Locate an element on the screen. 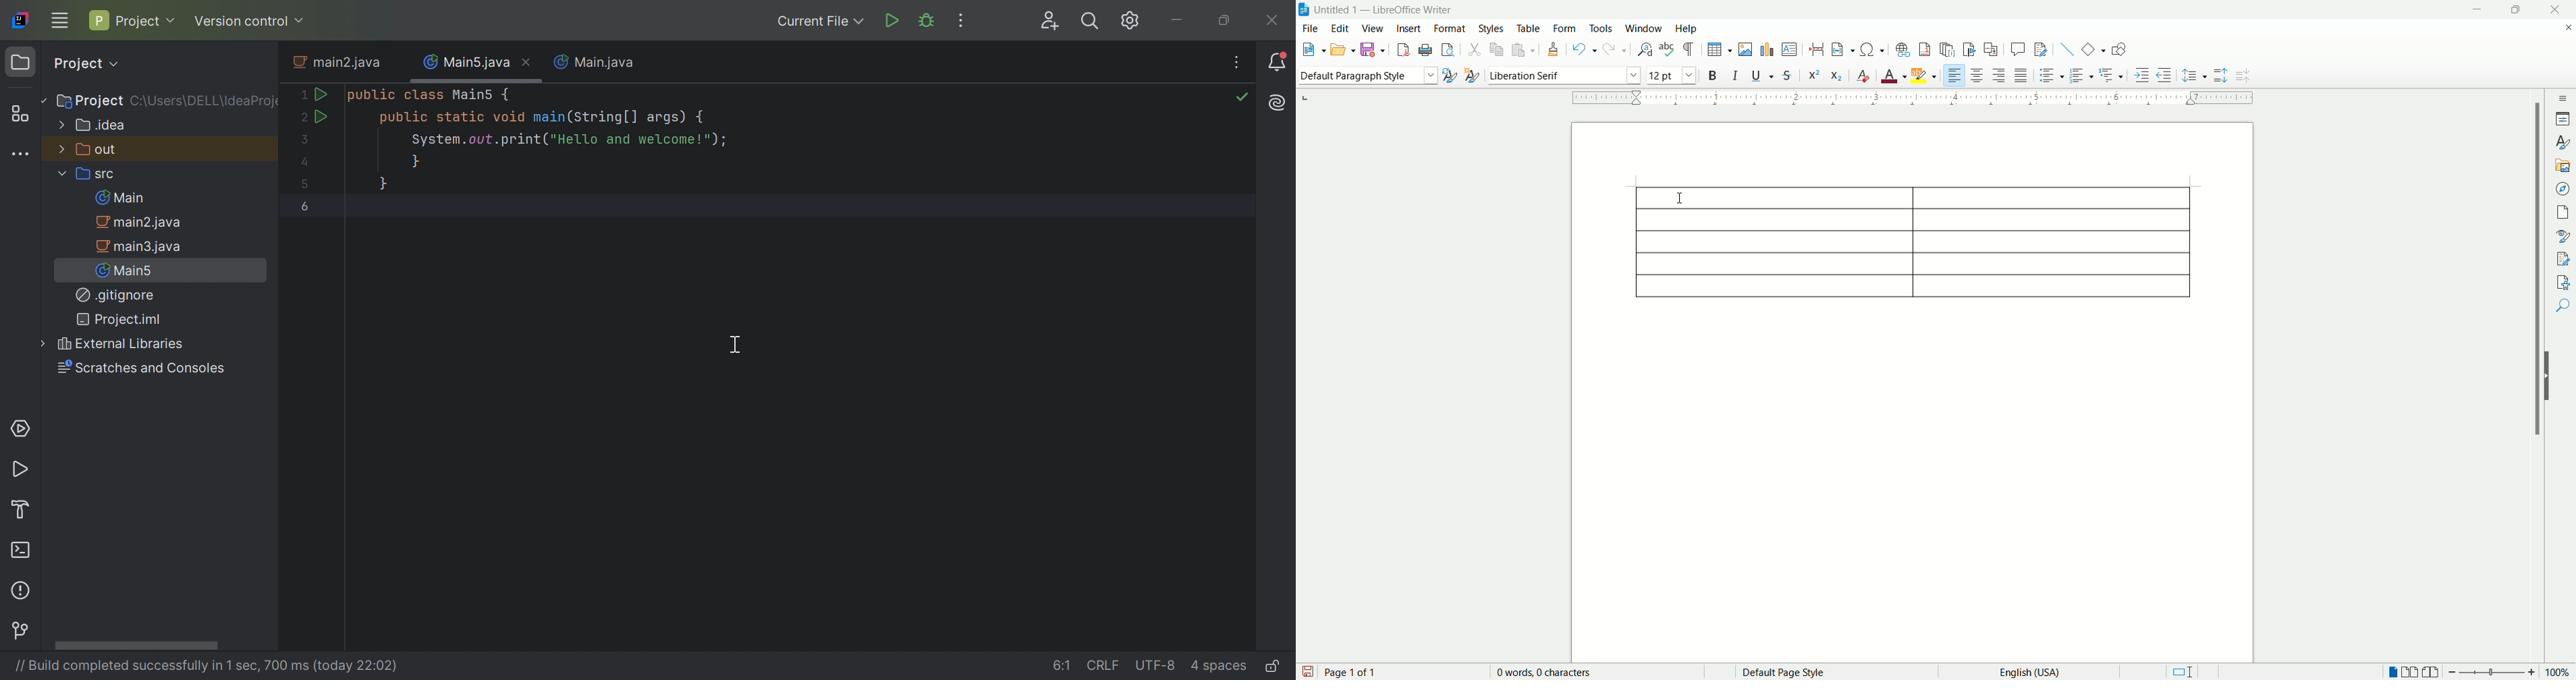  insert endnote is located at coordinates (1951, 49).